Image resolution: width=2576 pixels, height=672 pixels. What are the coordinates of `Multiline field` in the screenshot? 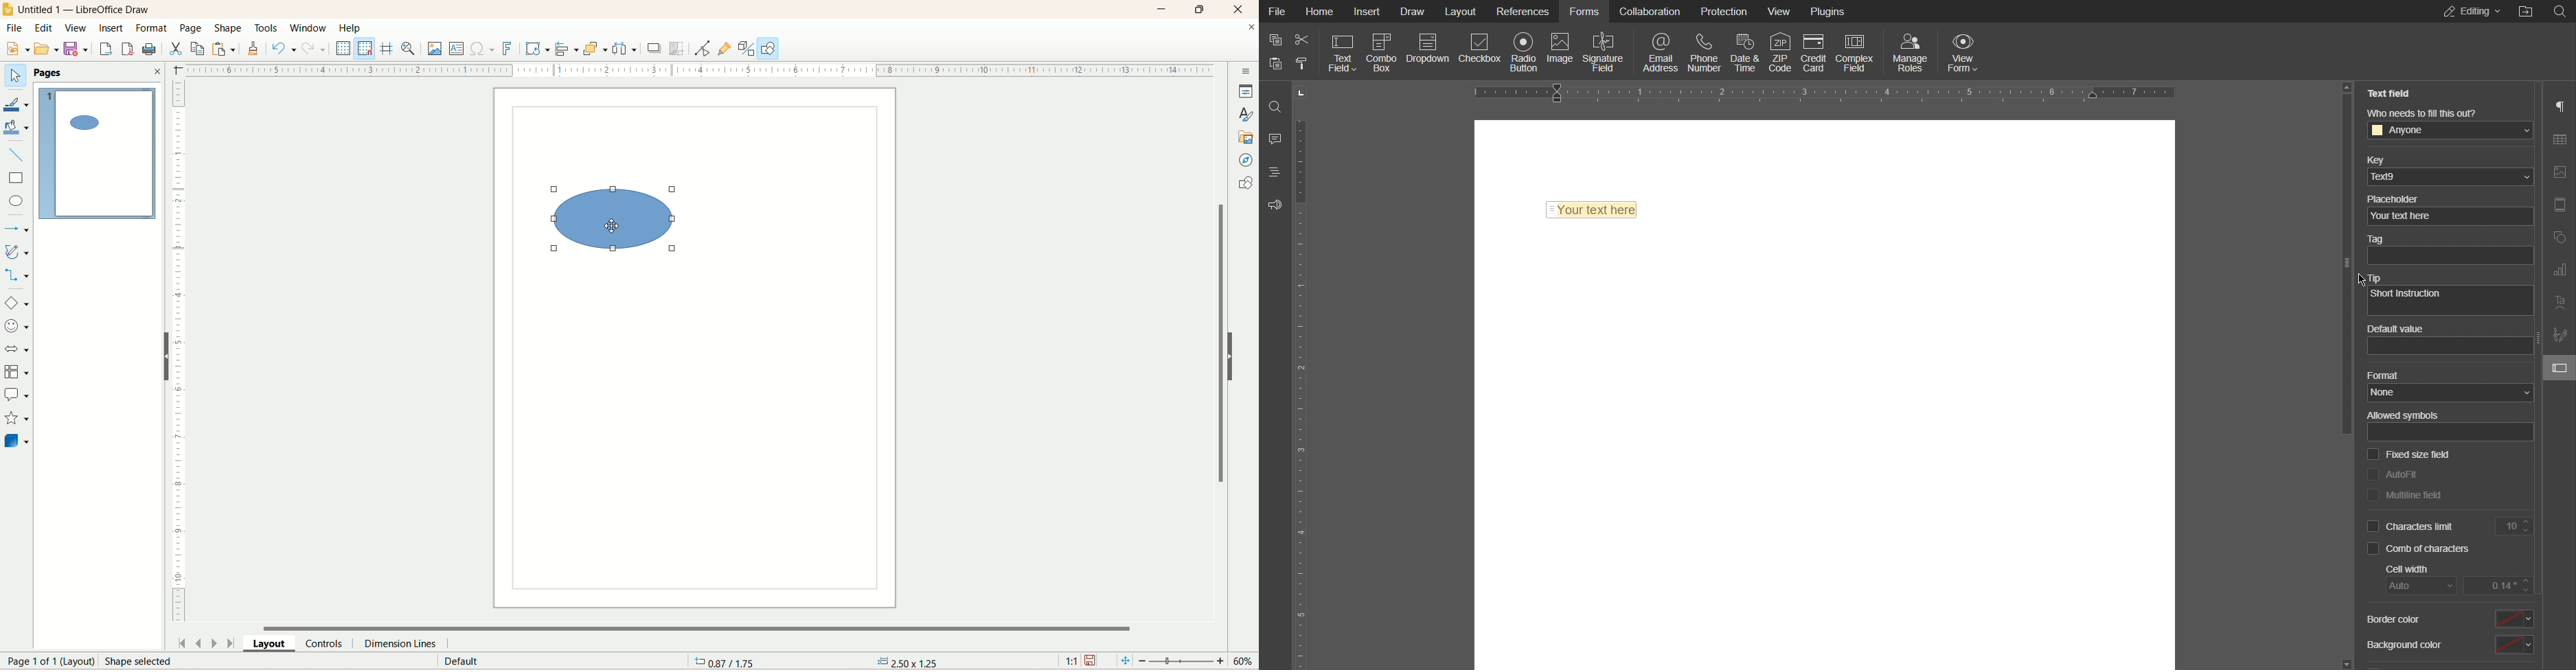 It's located at (2414, 494).